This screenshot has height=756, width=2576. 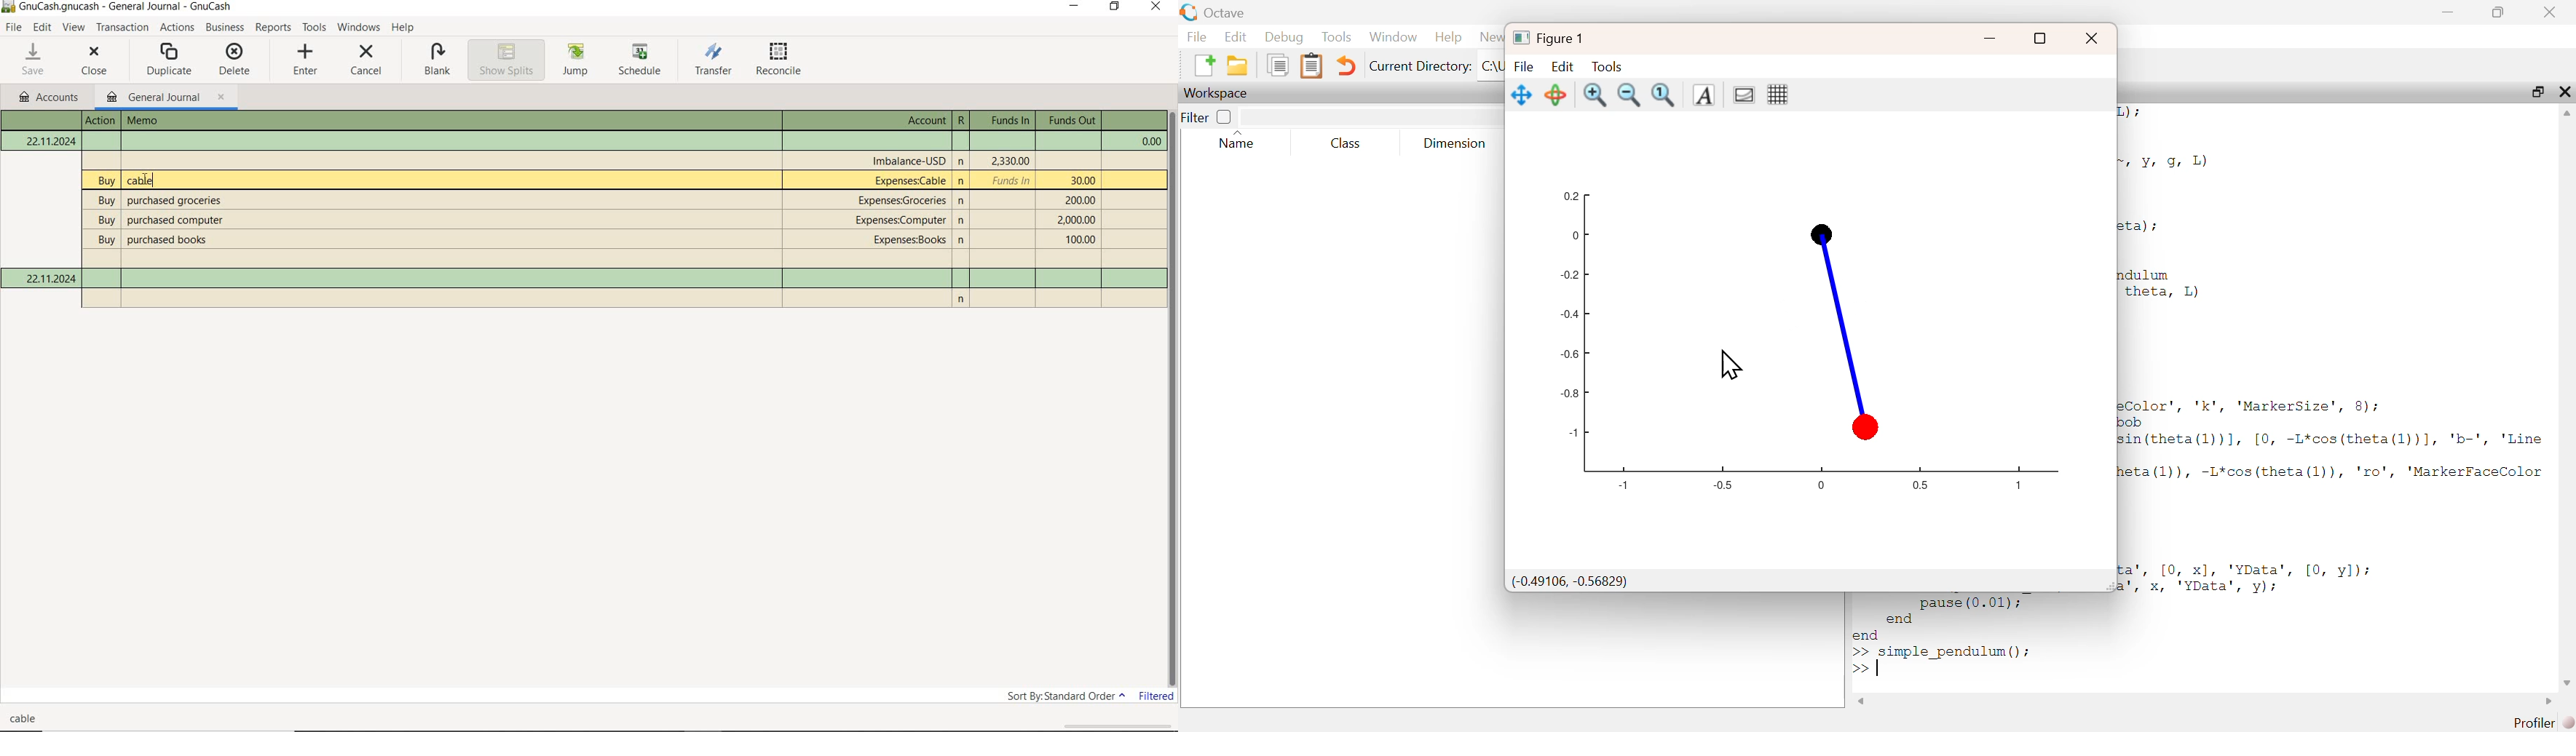 What do you see at coordinates (359, 27) in the screenshot?
I see `WINDOWS` at bounding box center [359, 27].